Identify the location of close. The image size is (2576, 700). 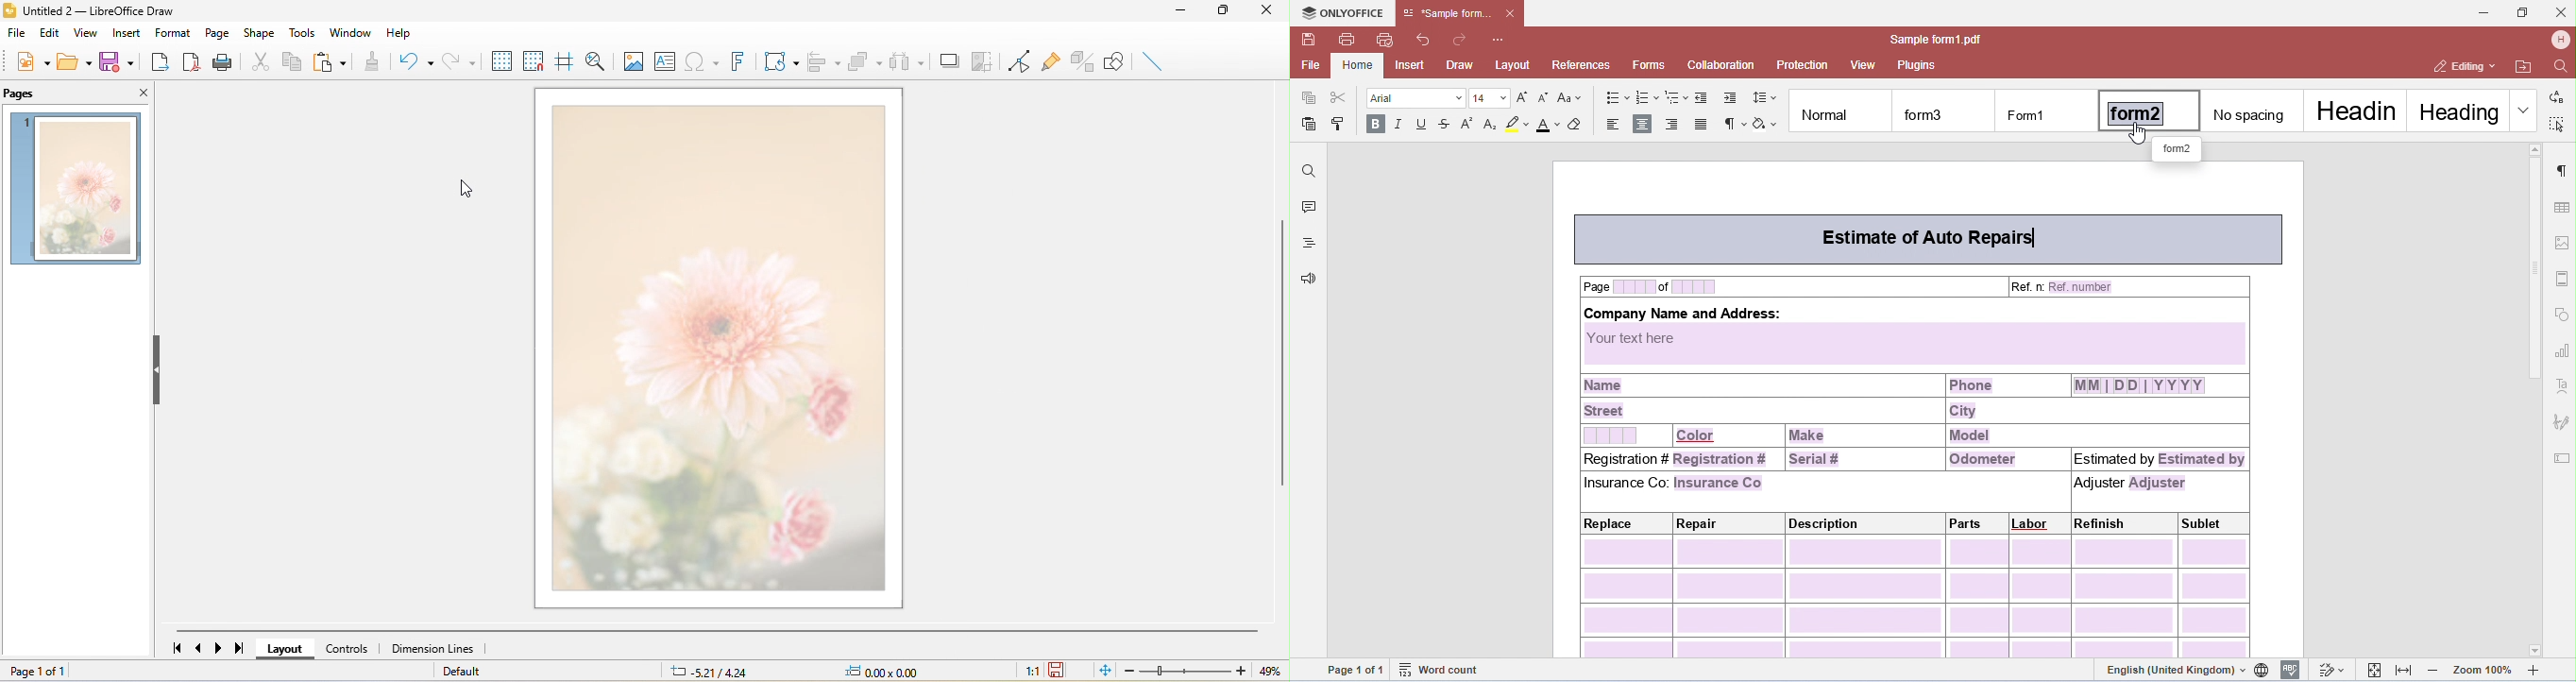
(130, 91).